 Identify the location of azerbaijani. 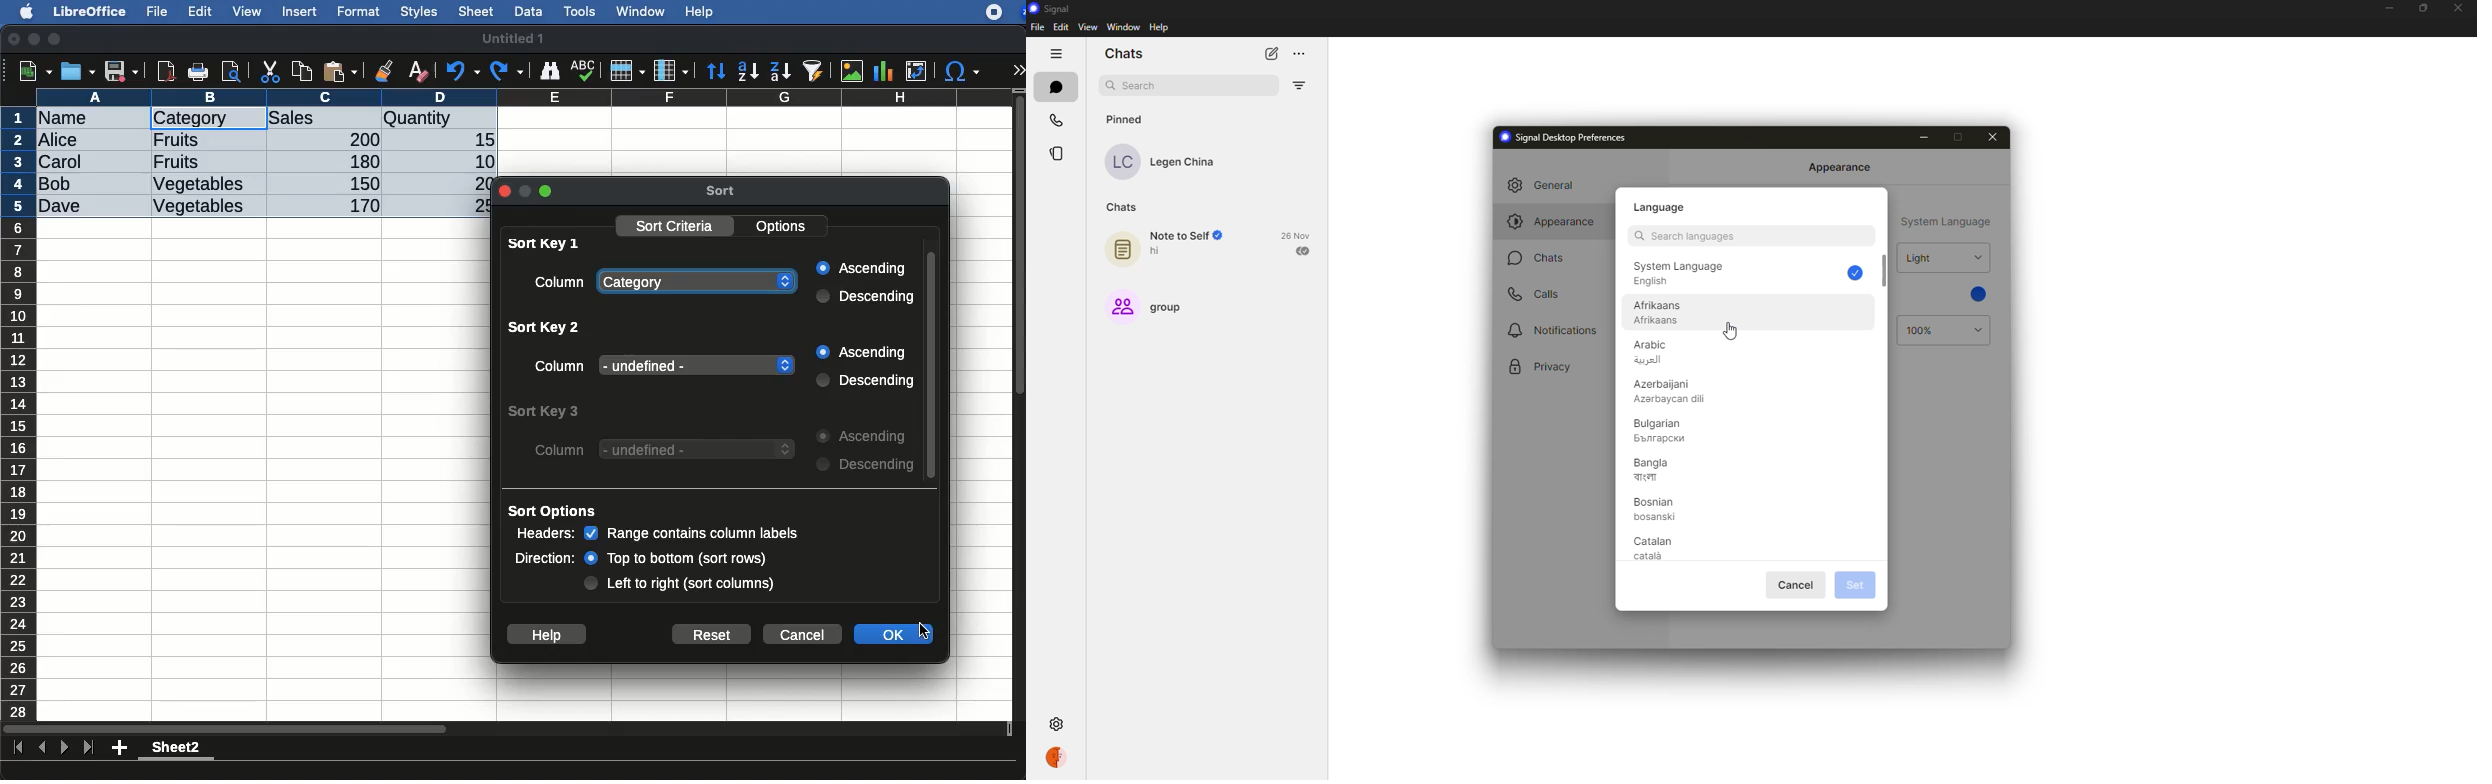
(1668, 392).